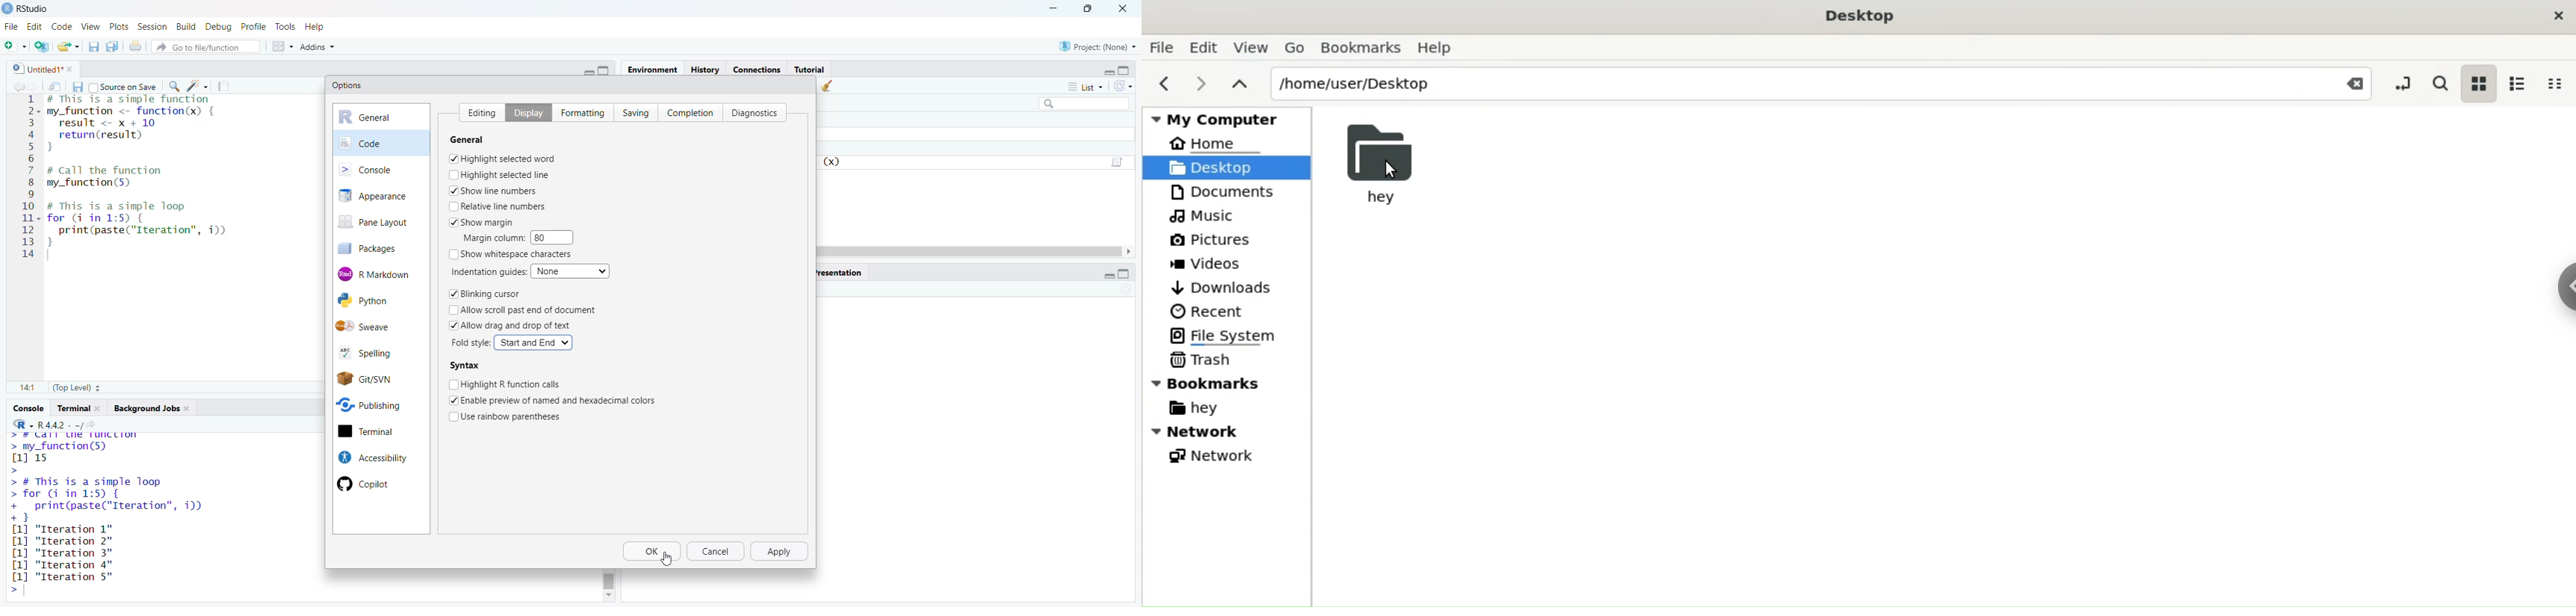  I want to click on (Top Level), so click(75, 389).